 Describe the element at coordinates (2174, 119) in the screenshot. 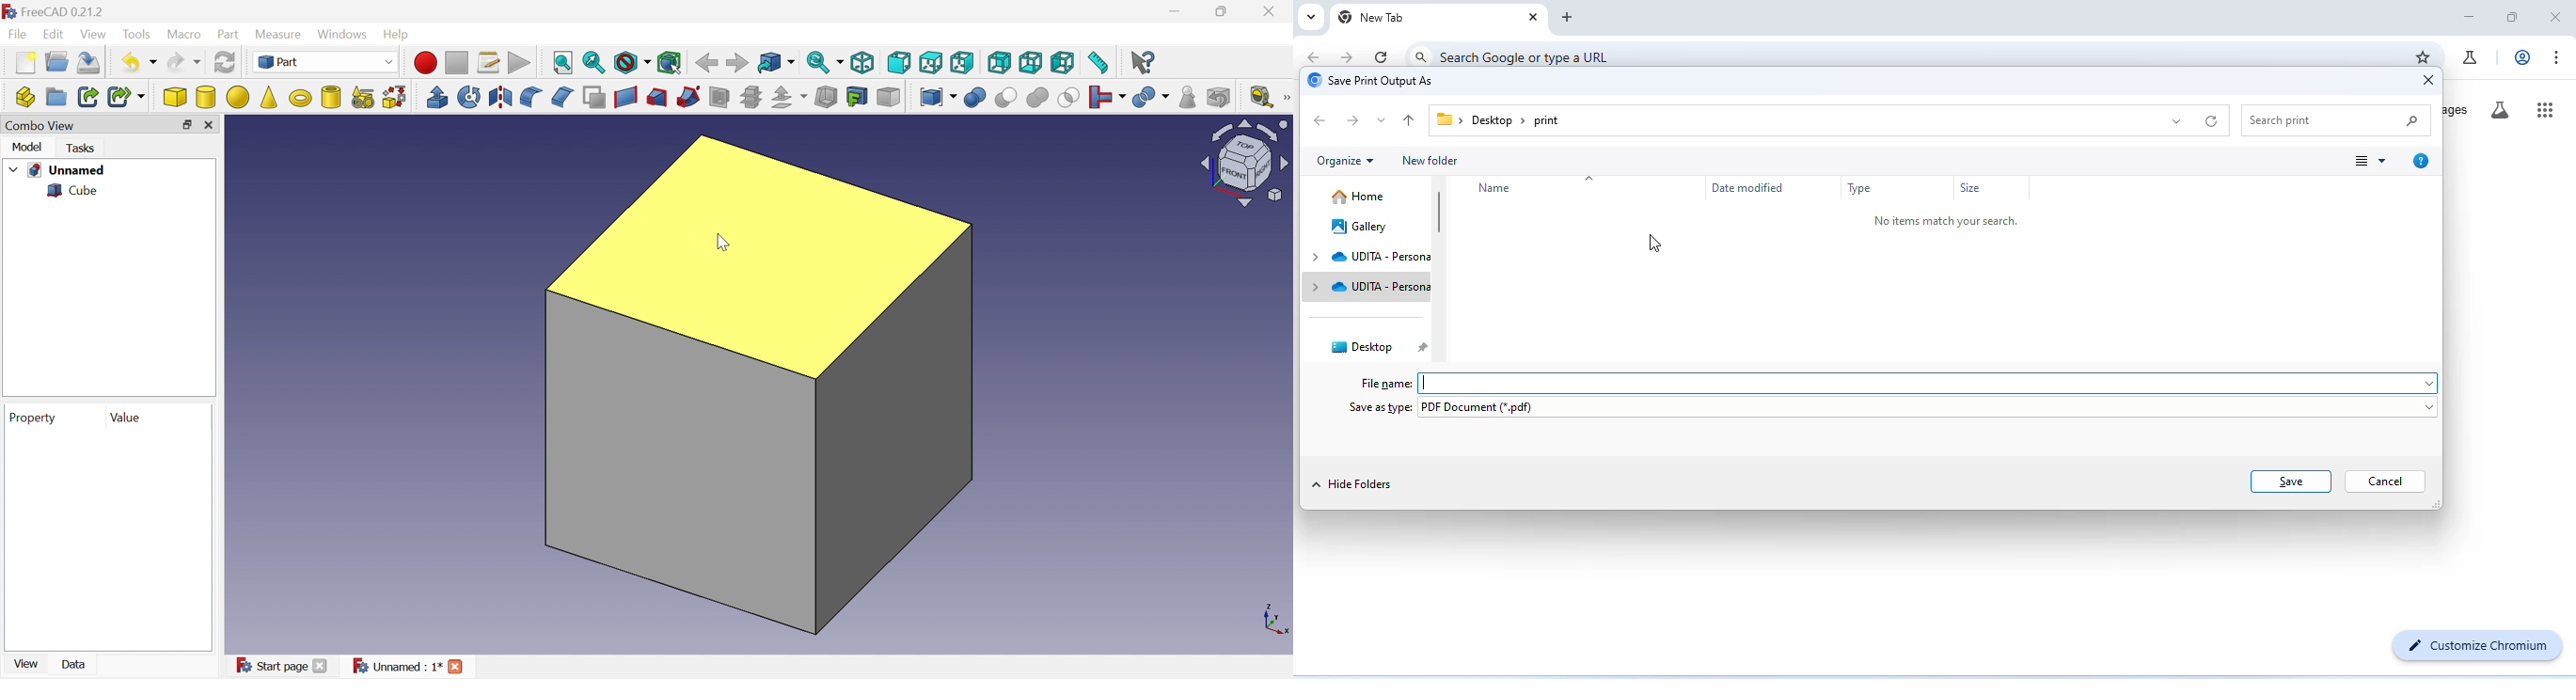

I see `drop down` at that location.